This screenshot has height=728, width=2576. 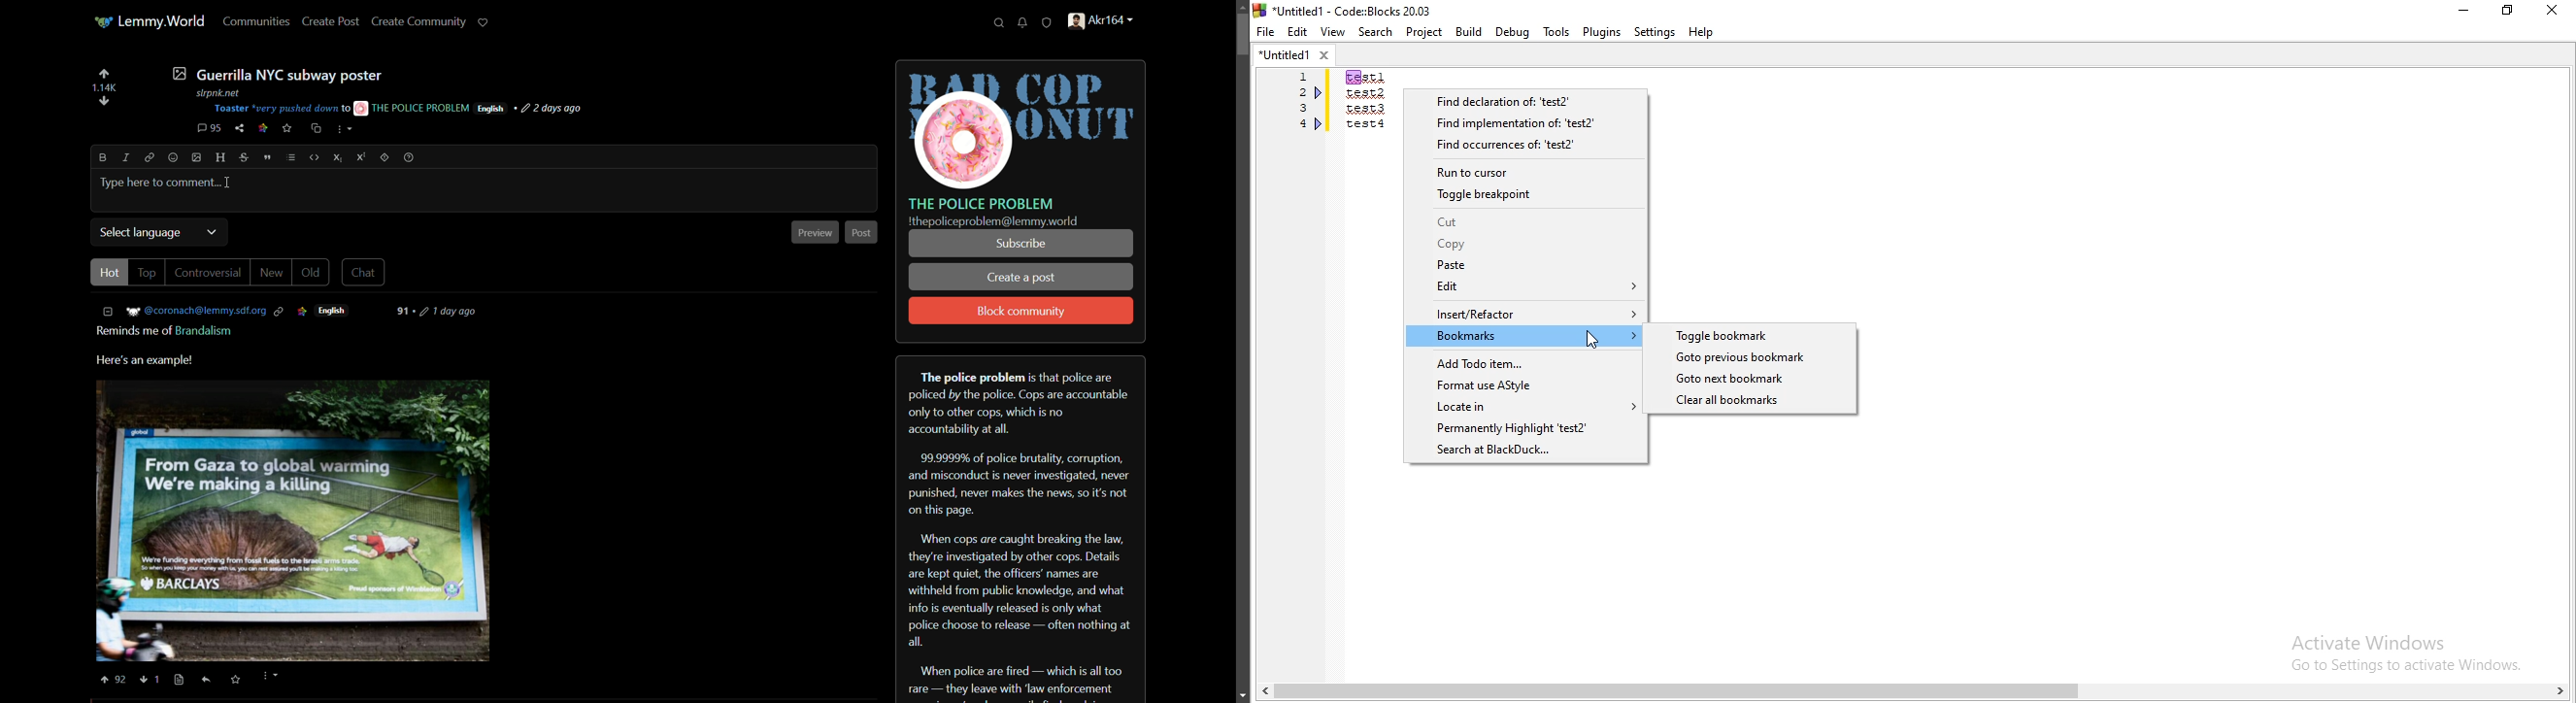 What do you see at coordinates (1751, 403) in the screenshot?
I see `Clear all bookmarks` at bounding box center [1751, 403].